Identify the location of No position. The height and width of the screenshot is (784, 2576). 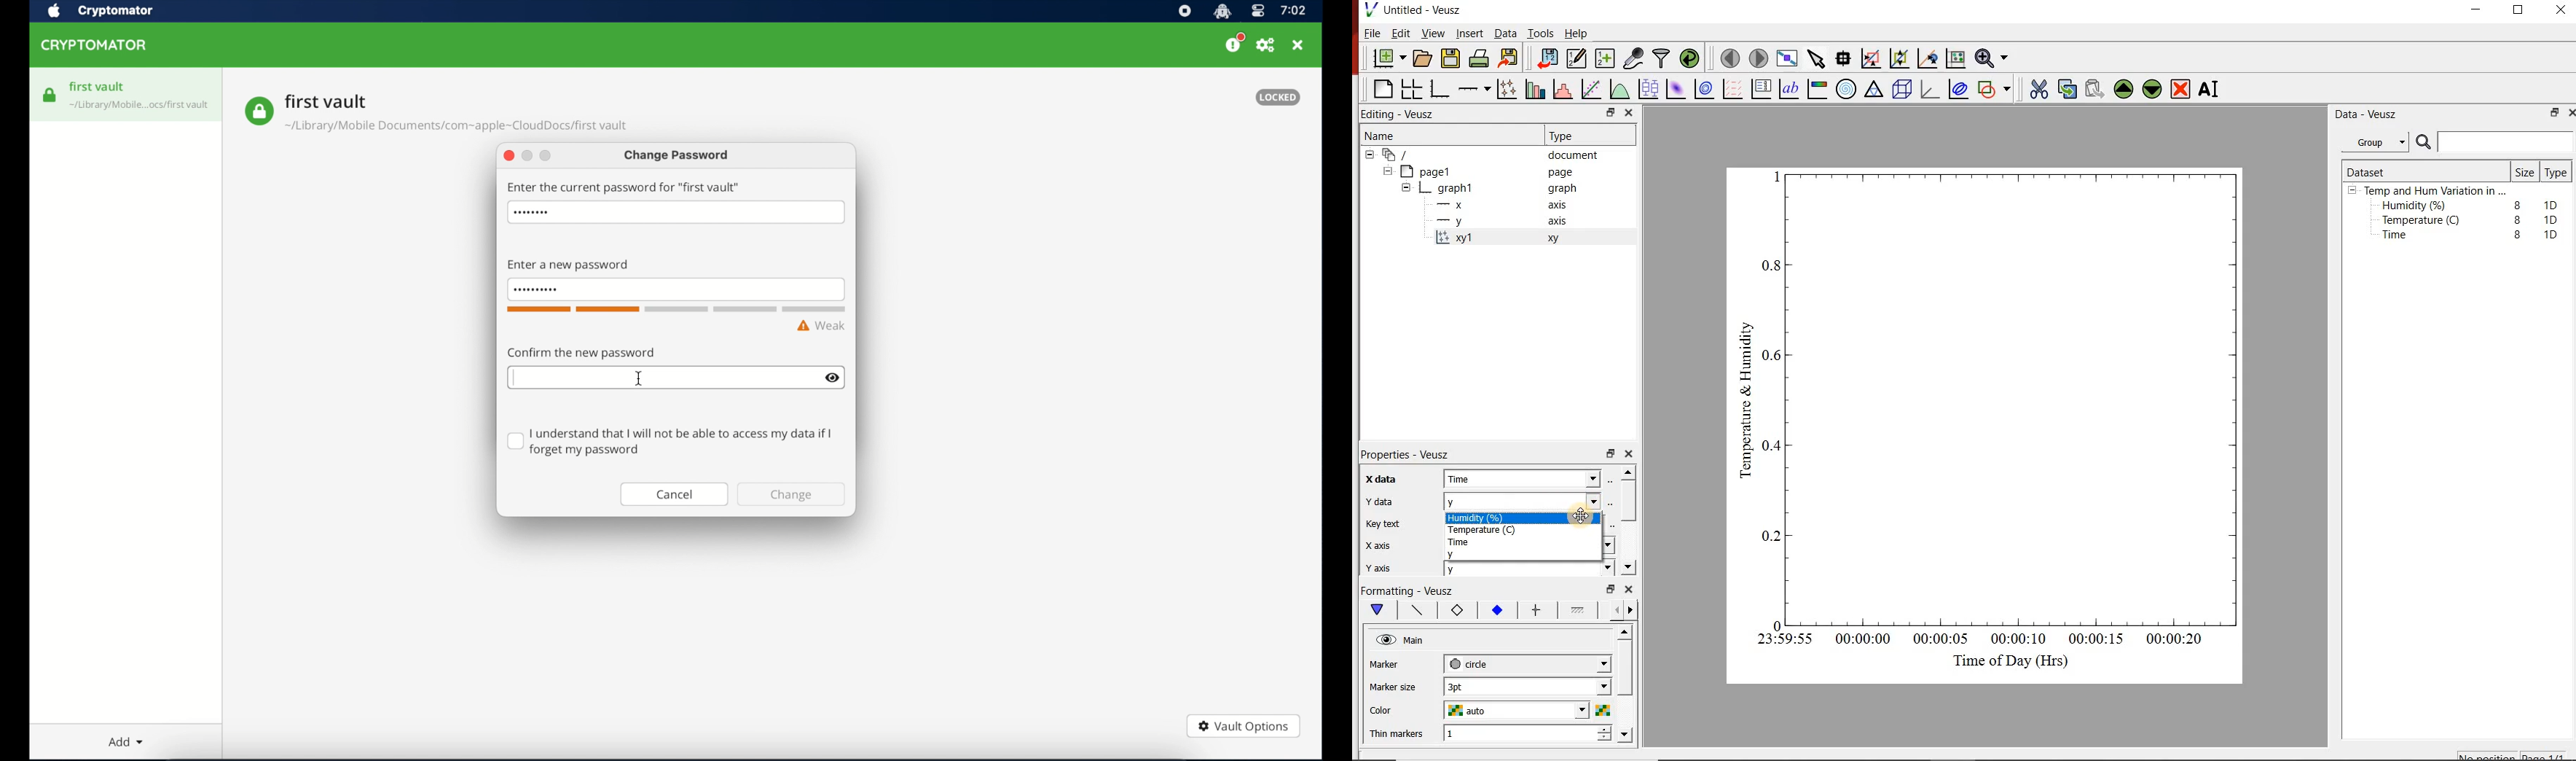
(2487, 756).